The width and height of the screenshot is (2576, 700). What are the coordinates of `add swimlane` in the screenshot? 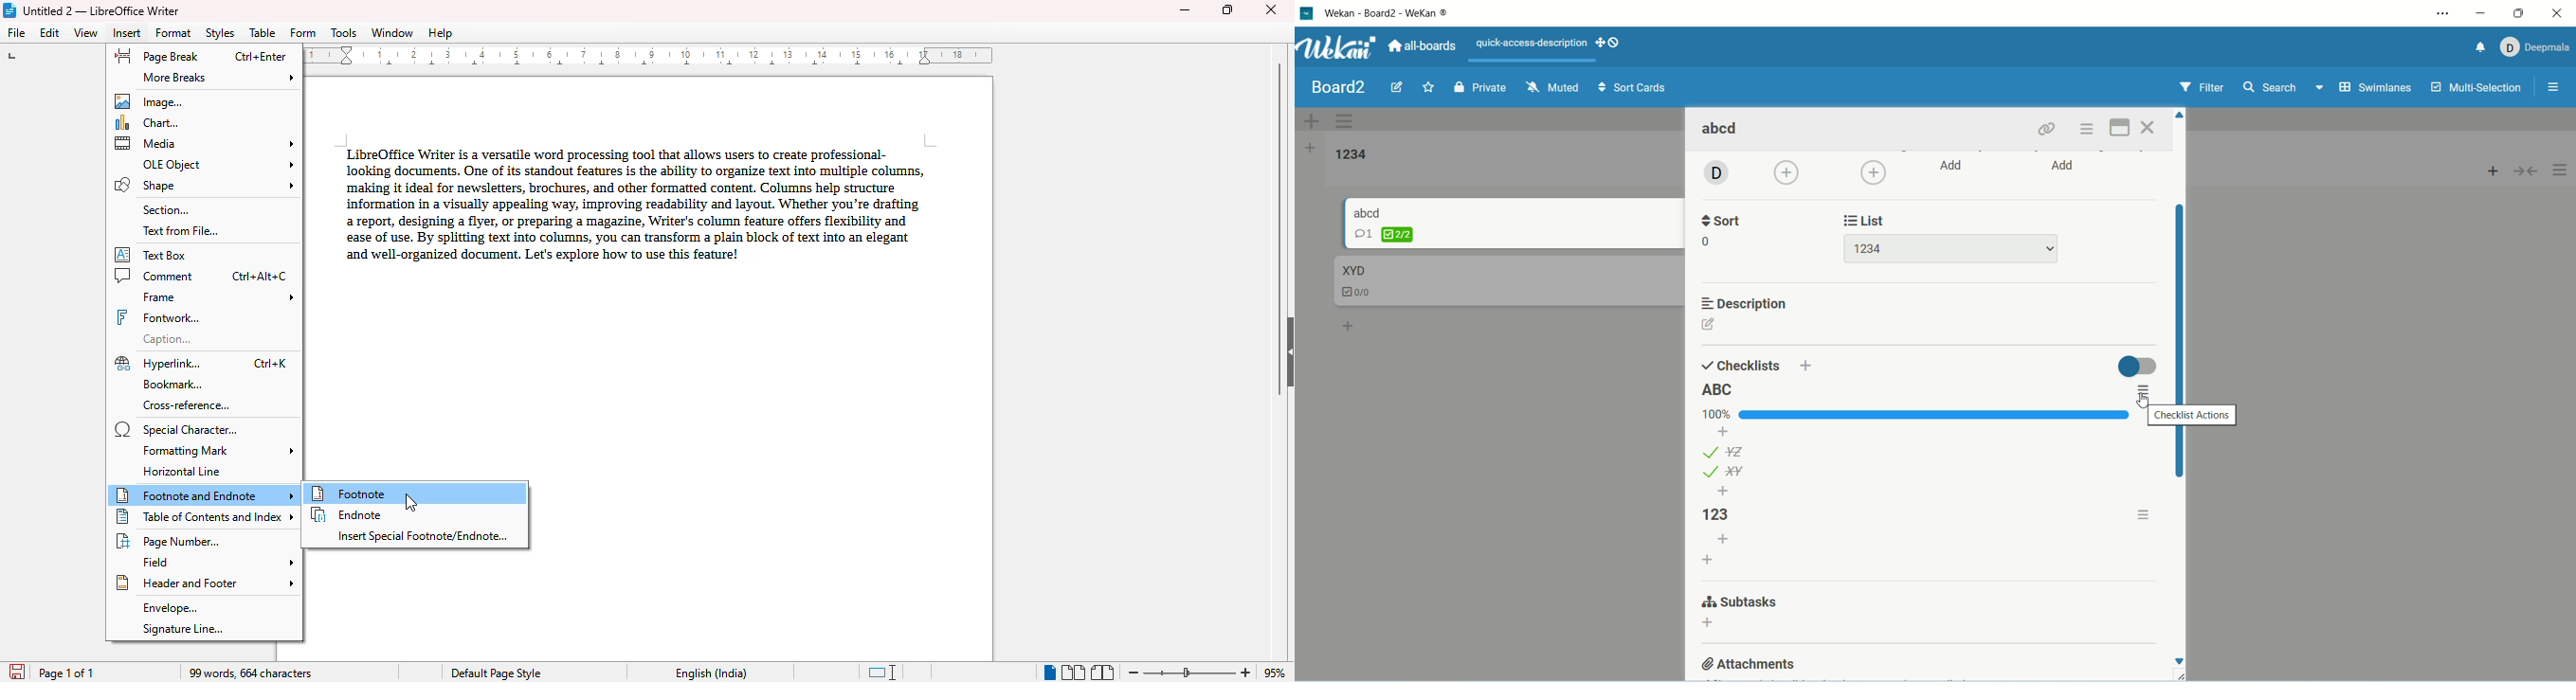 It's located at (1308, 118).